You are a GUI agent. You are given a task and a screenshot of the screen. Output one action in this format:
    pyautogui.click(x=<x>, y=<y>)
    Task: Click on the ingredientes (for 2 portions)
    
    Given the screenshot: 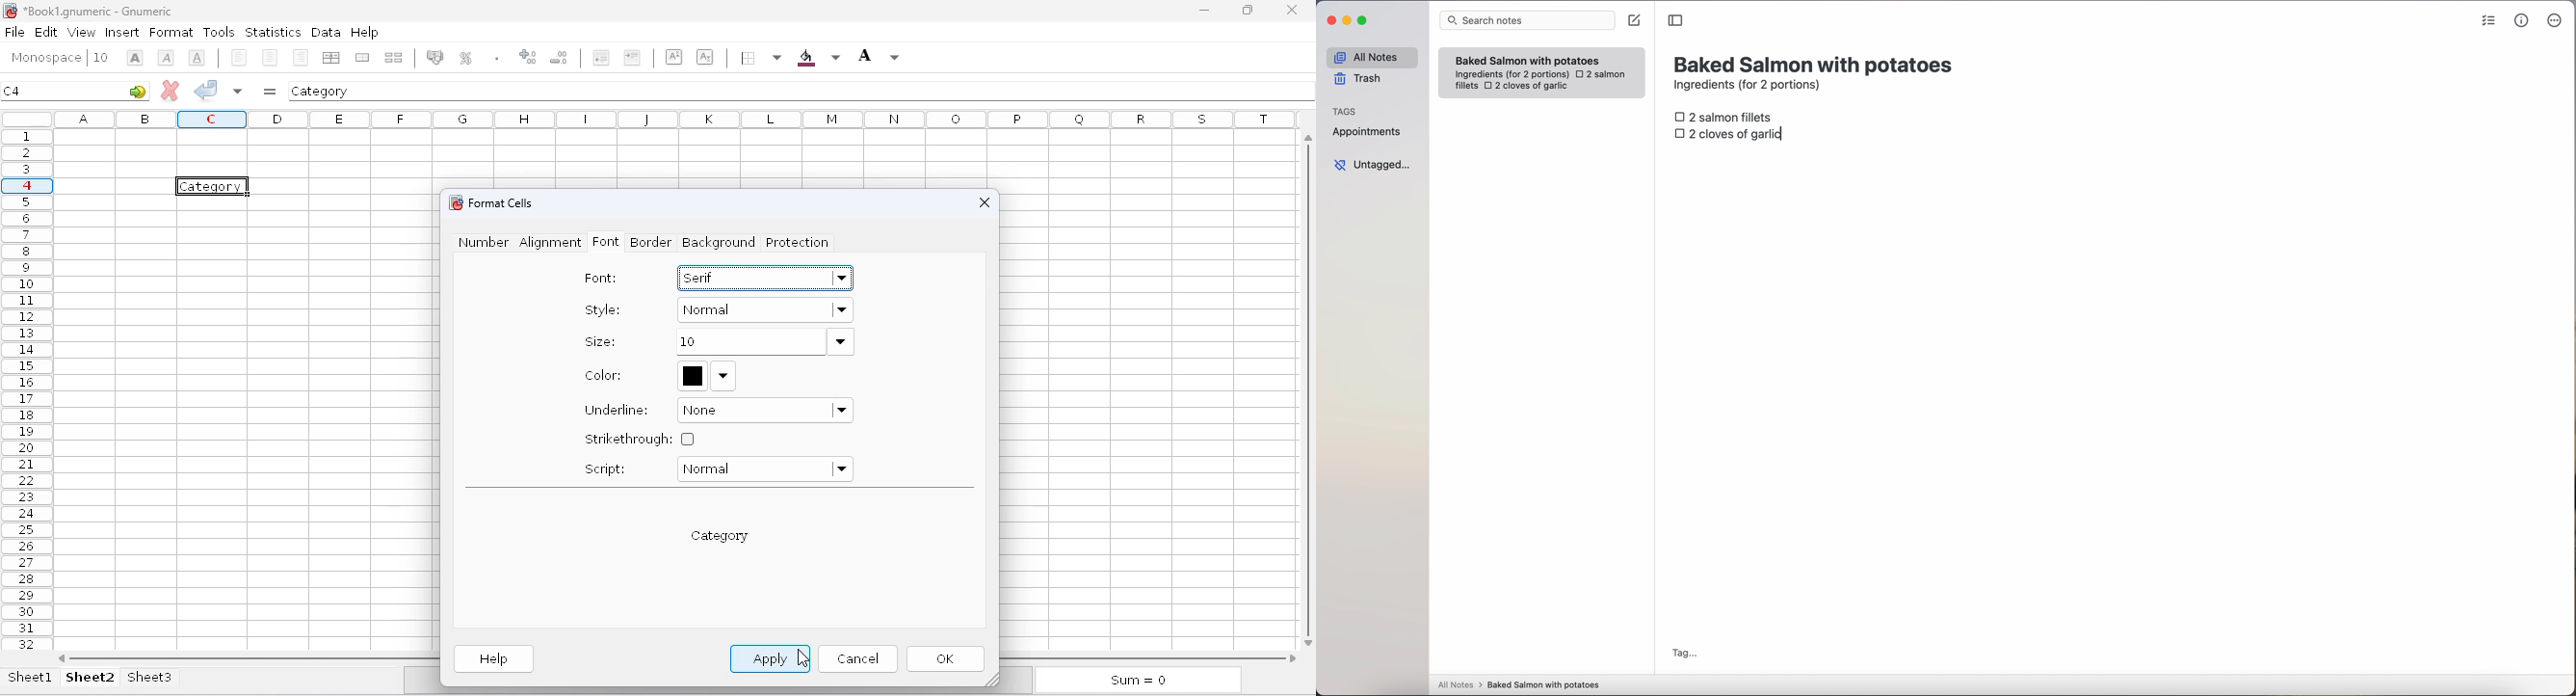 What is the action you would take?
    pyautogui.click(x=1510, y=75)
    